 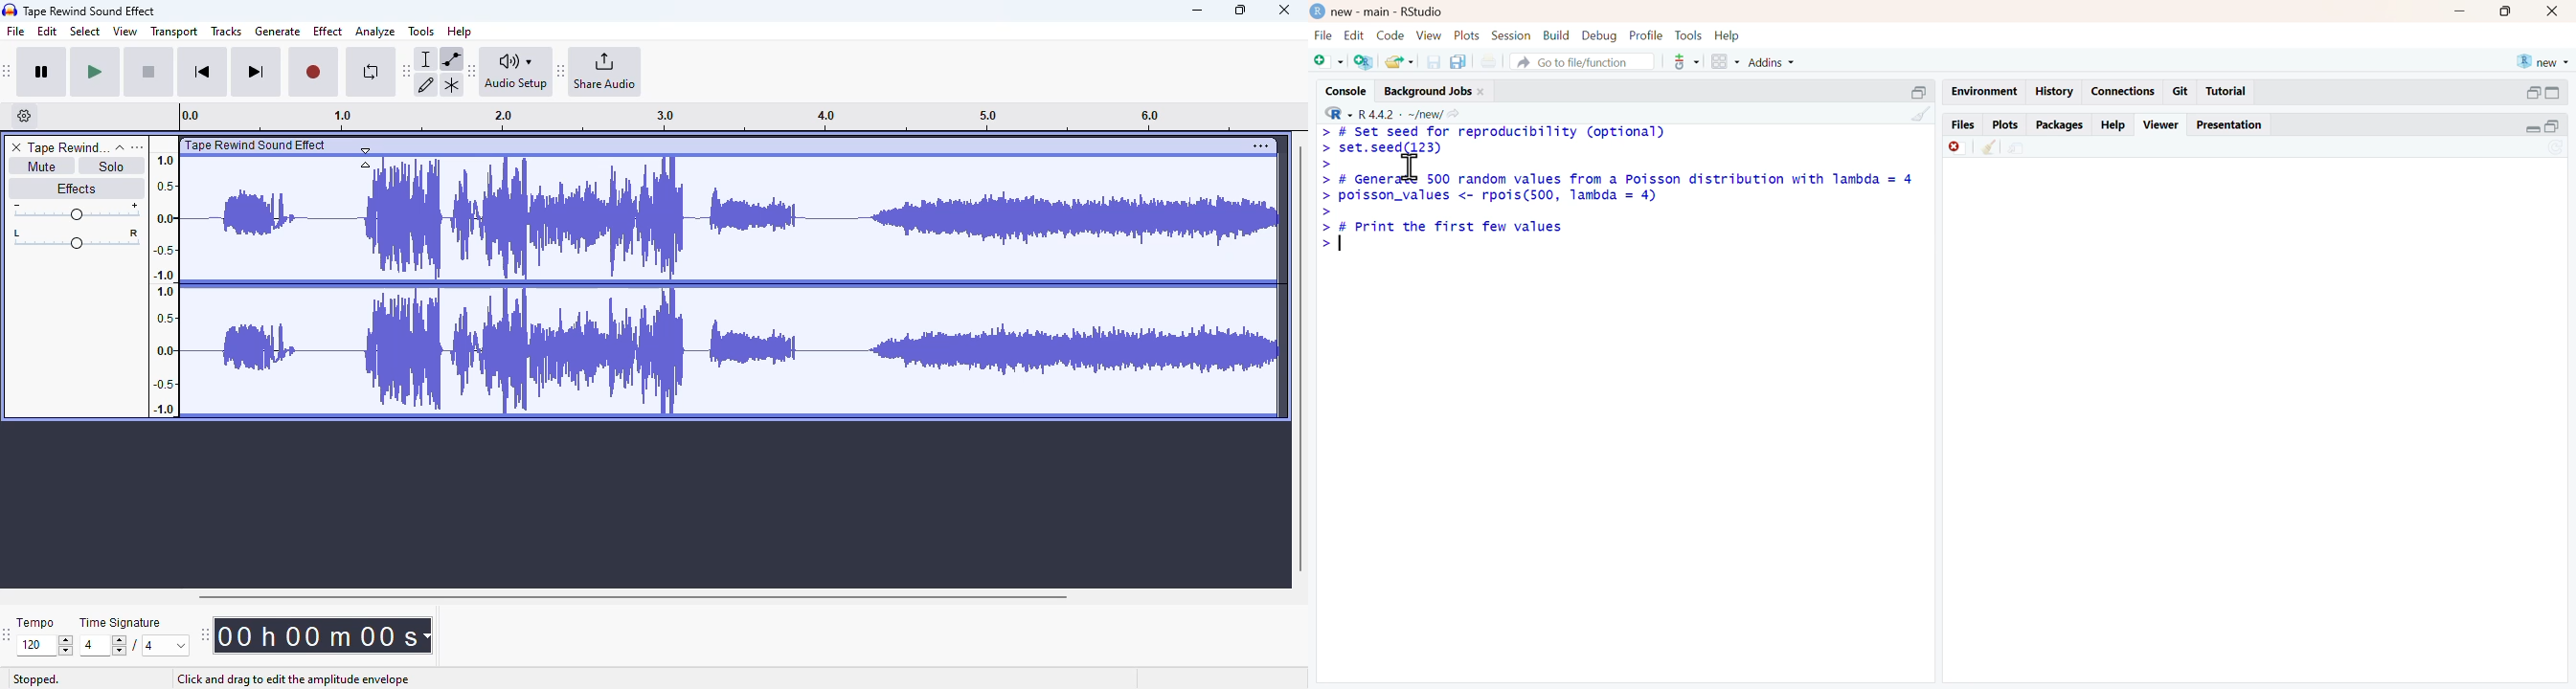 What do you see at coordinates (165, 283) in the screenshot?
I see `Scale to measure sound intensity` at bounding box center [165, 283].